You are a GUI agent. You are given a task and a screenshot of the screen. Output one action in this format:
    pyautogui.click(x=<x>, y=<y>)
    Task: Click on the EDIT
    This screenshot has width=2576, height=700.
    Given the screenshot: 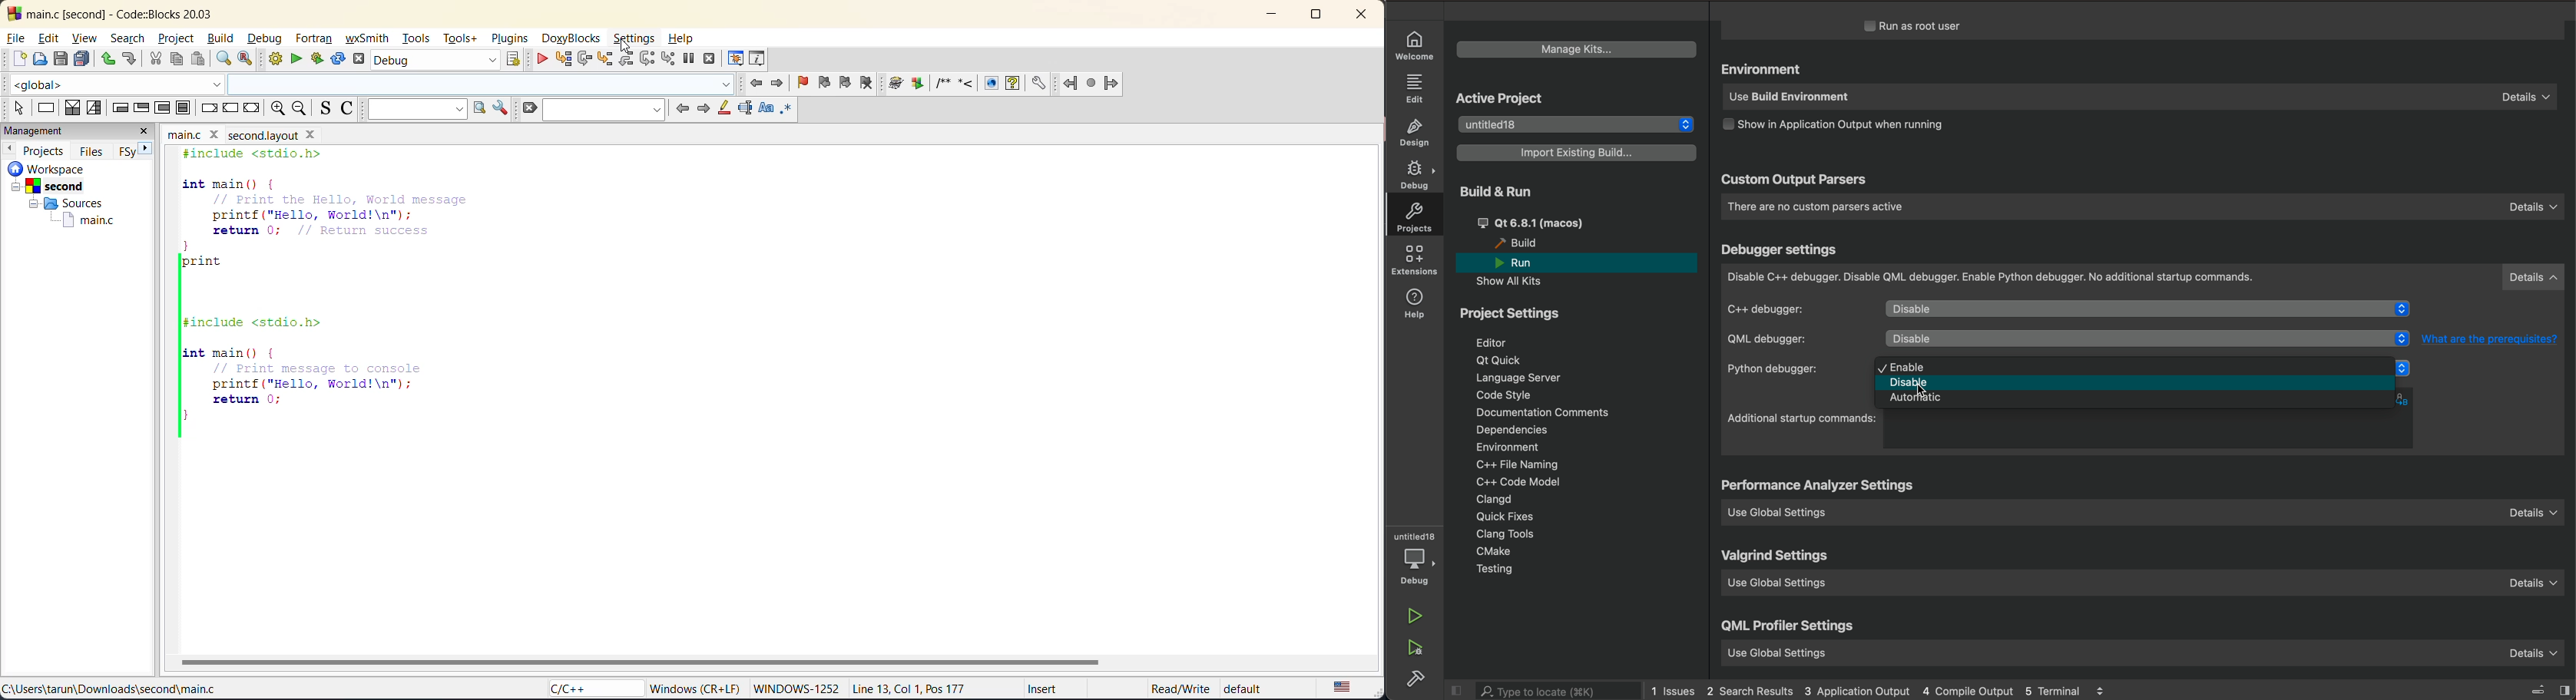 What is the action you would take?
    pyautogui.click(x=1416, y=88)
    